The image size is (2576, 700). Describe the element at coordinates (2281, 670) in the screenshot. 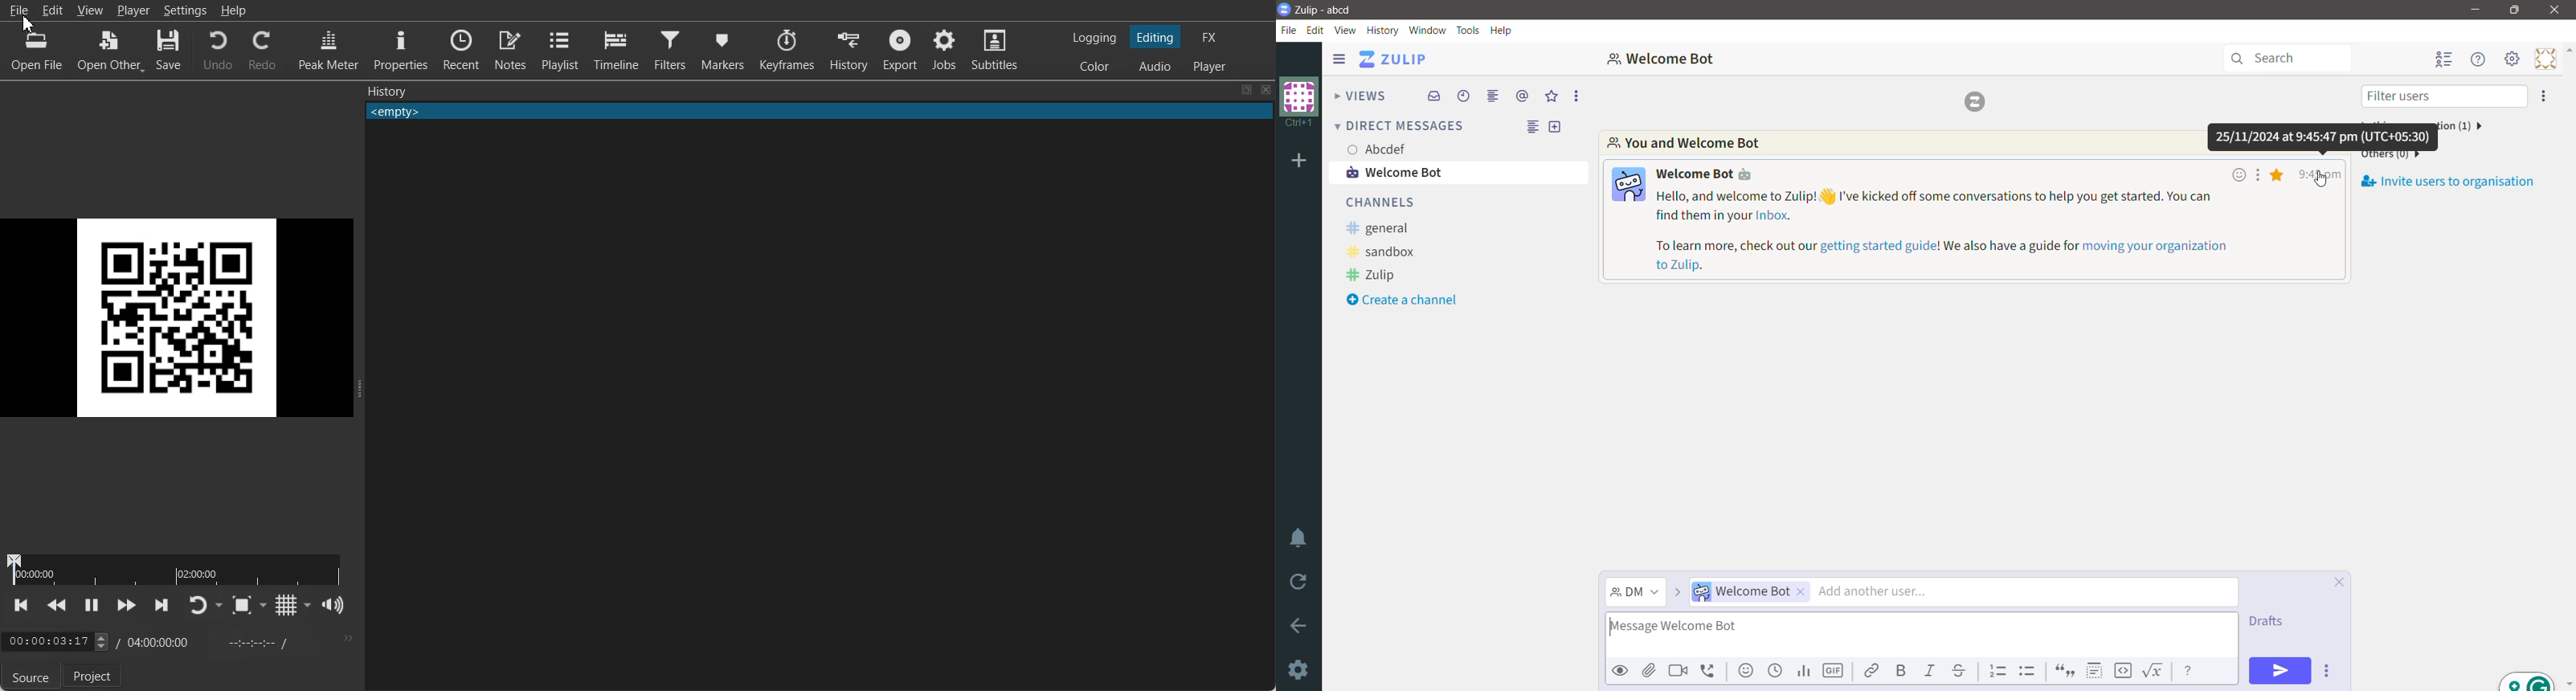

I see `Send` at that location.